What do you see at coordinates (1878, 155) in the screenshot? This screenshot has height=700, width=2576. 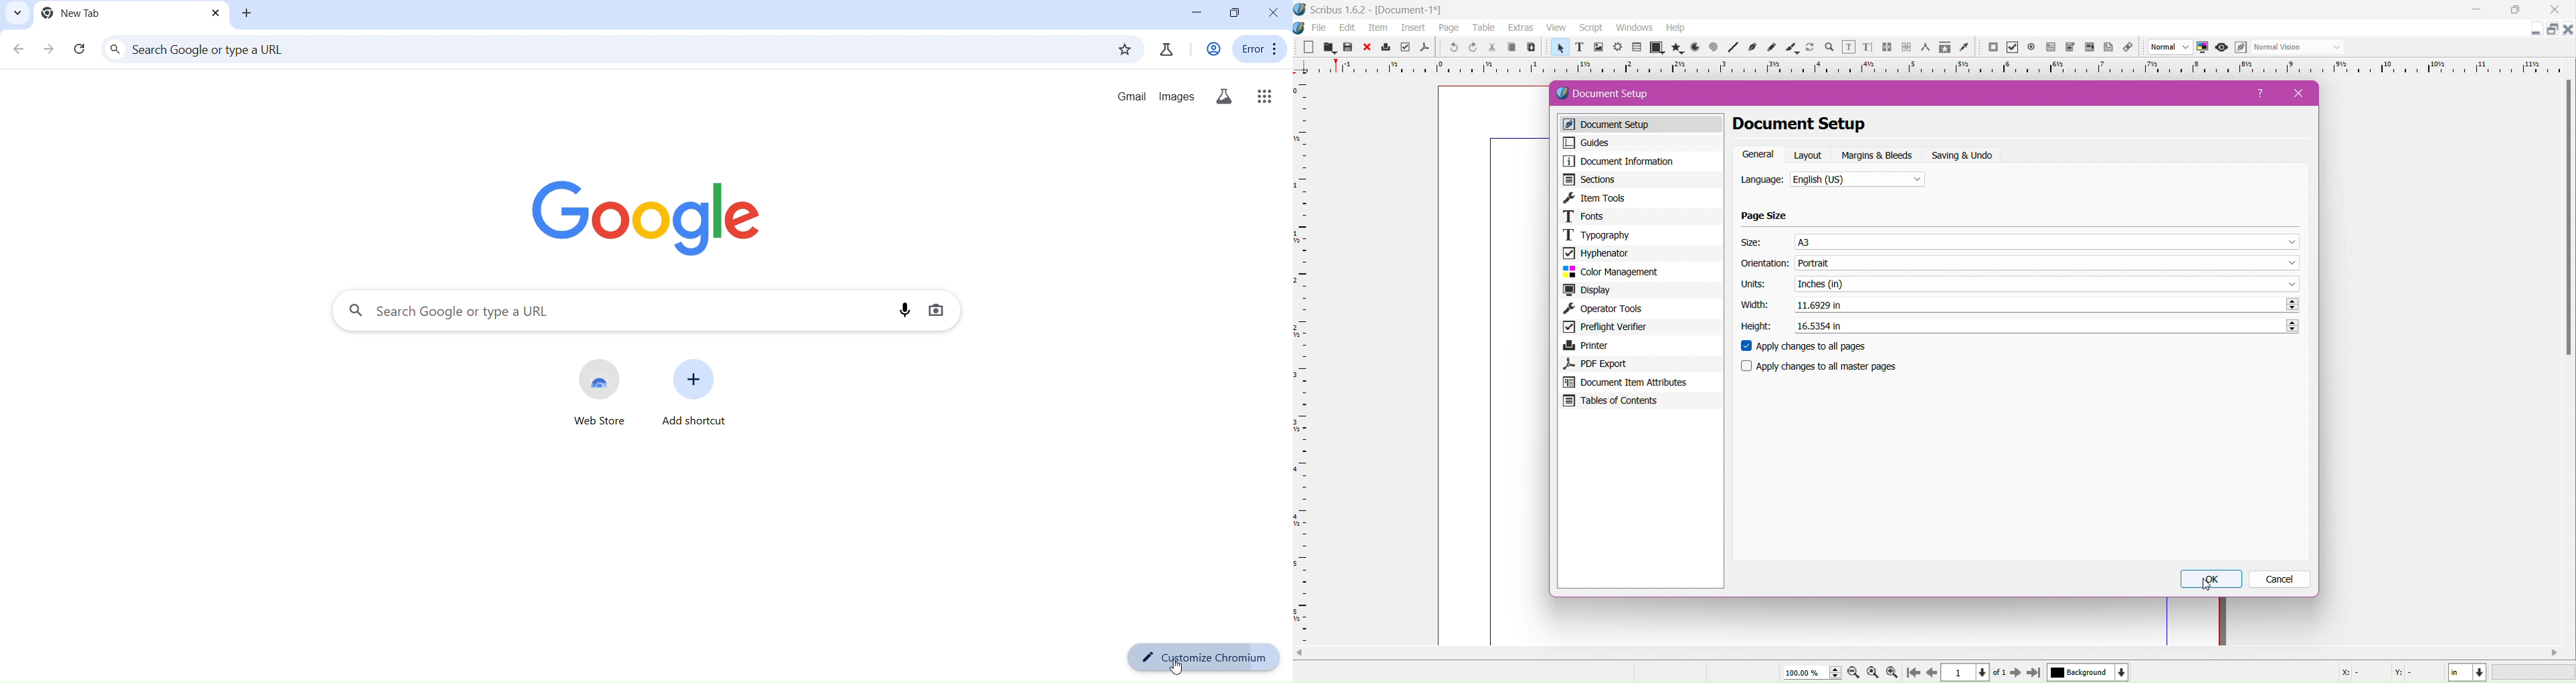 I see `Margins and Bleeds` at bounding box center [1878, 155].